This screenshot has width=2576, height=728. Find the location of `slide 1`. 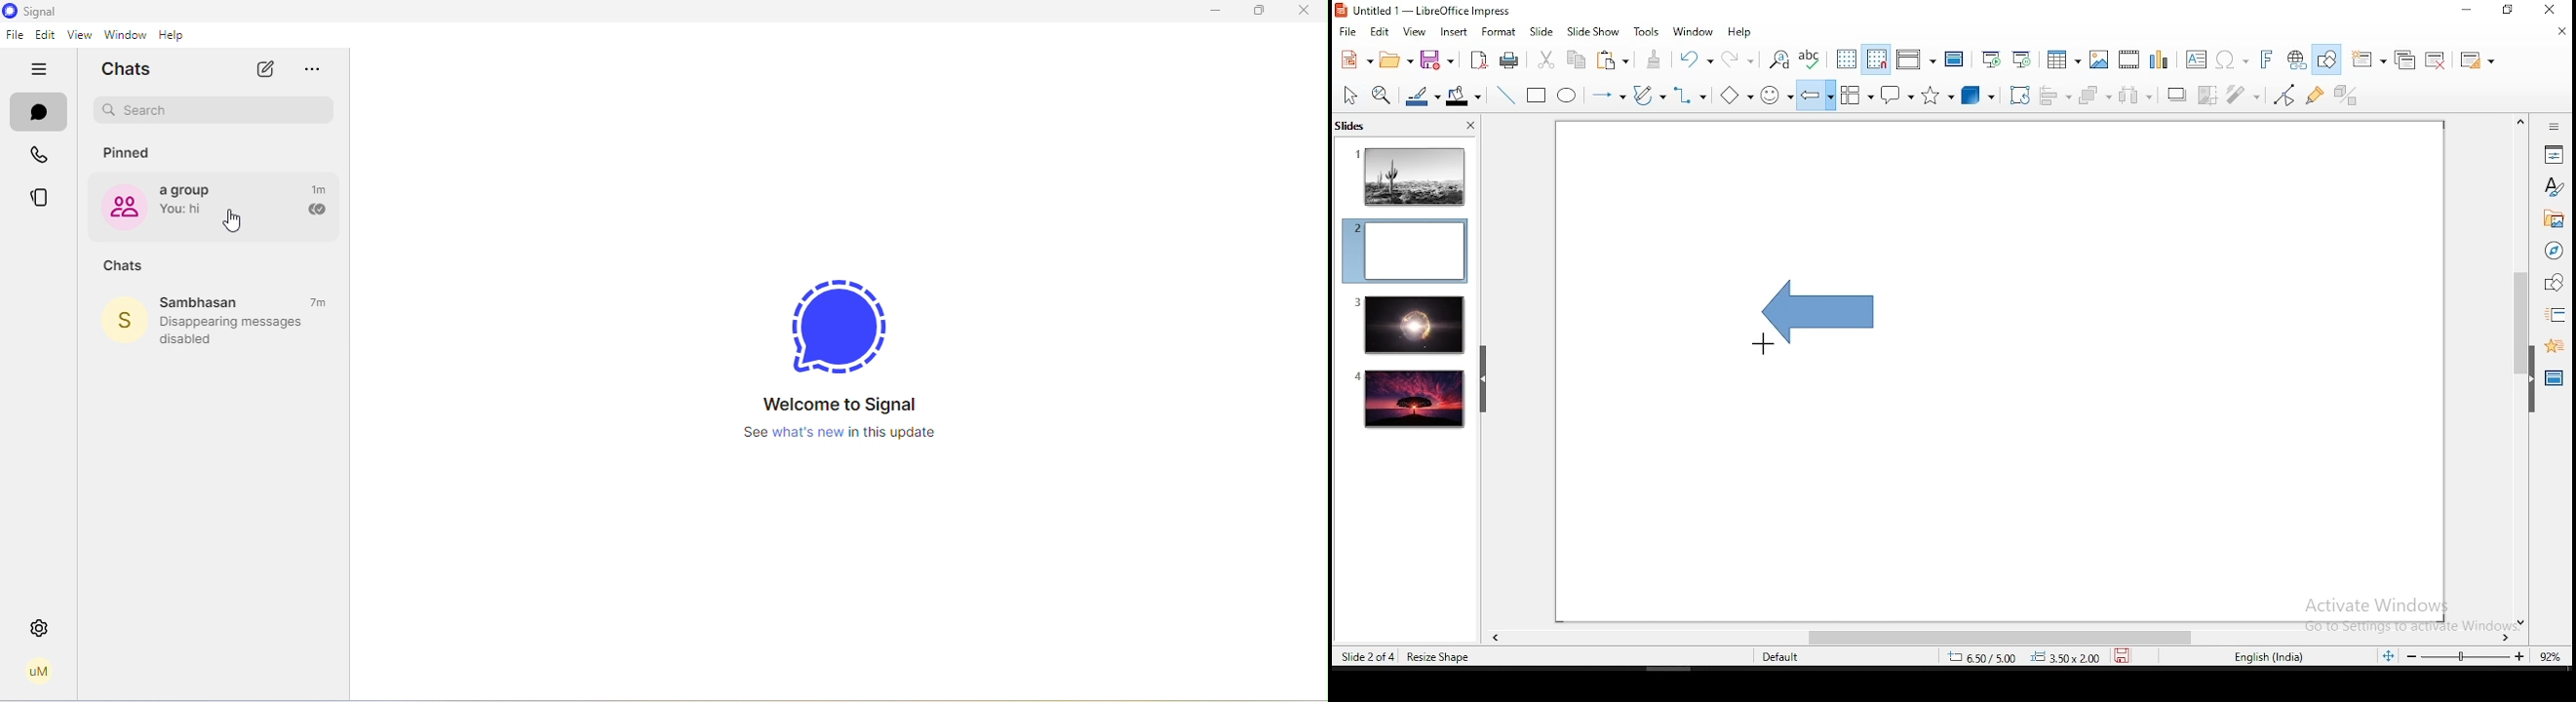

slide 1 is located at coordinates (1411, 176).